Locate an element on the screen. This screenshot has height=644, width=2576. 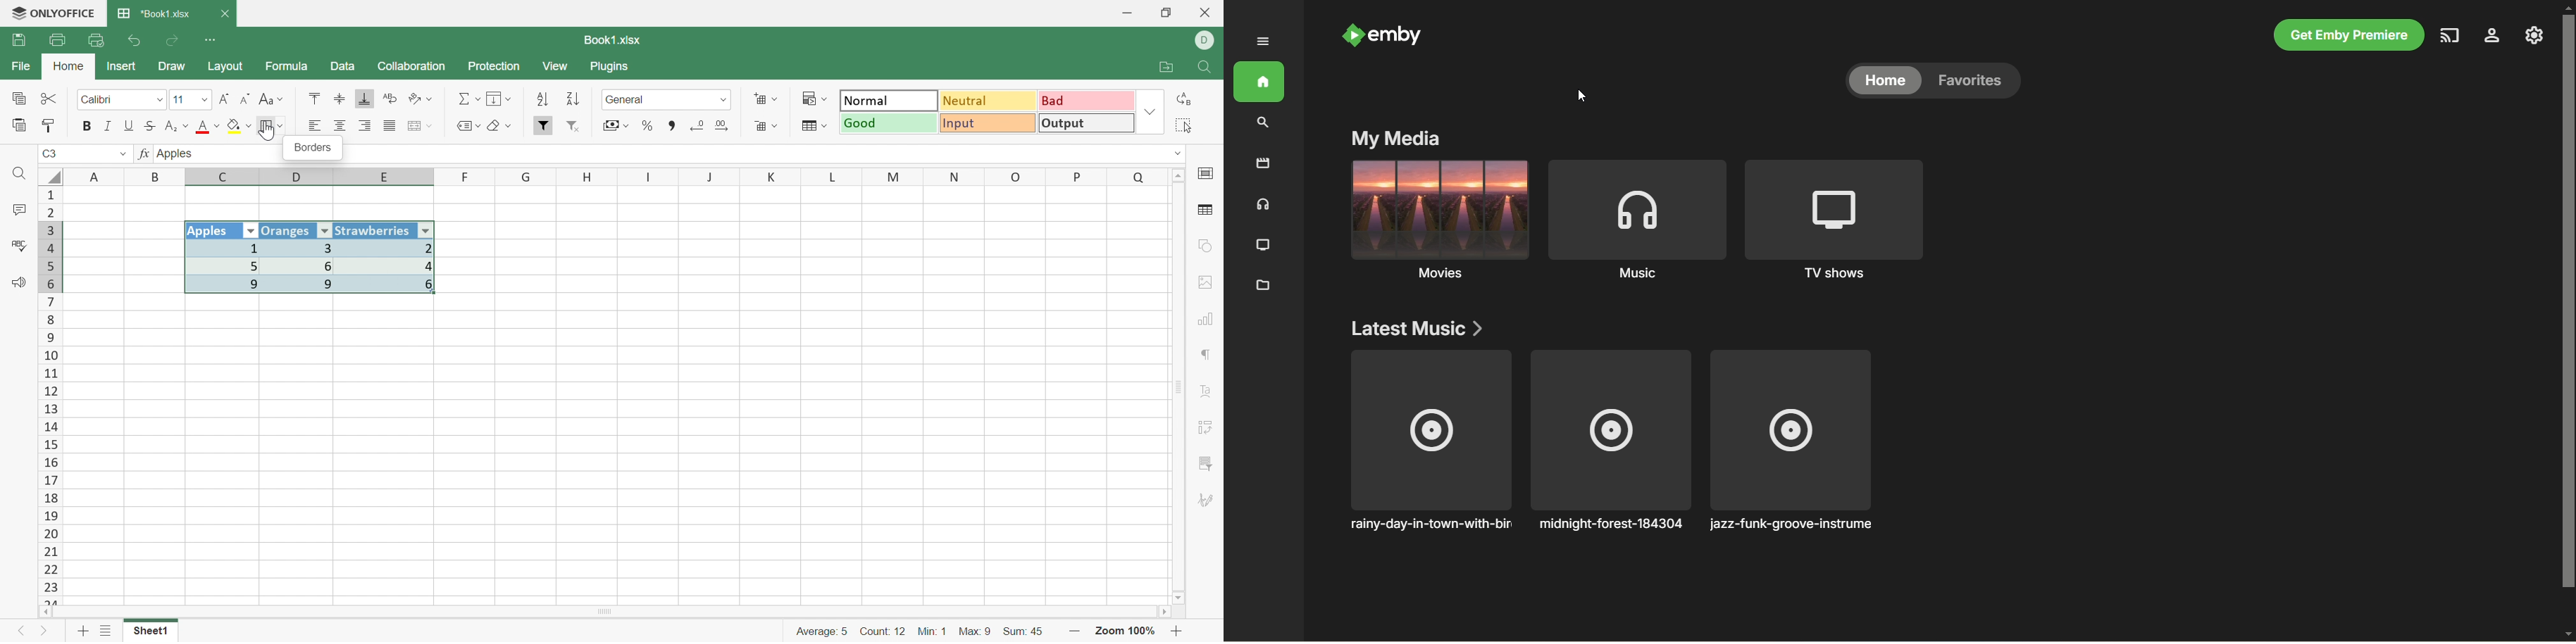
Remove filter is located at coordinates (579, 127).